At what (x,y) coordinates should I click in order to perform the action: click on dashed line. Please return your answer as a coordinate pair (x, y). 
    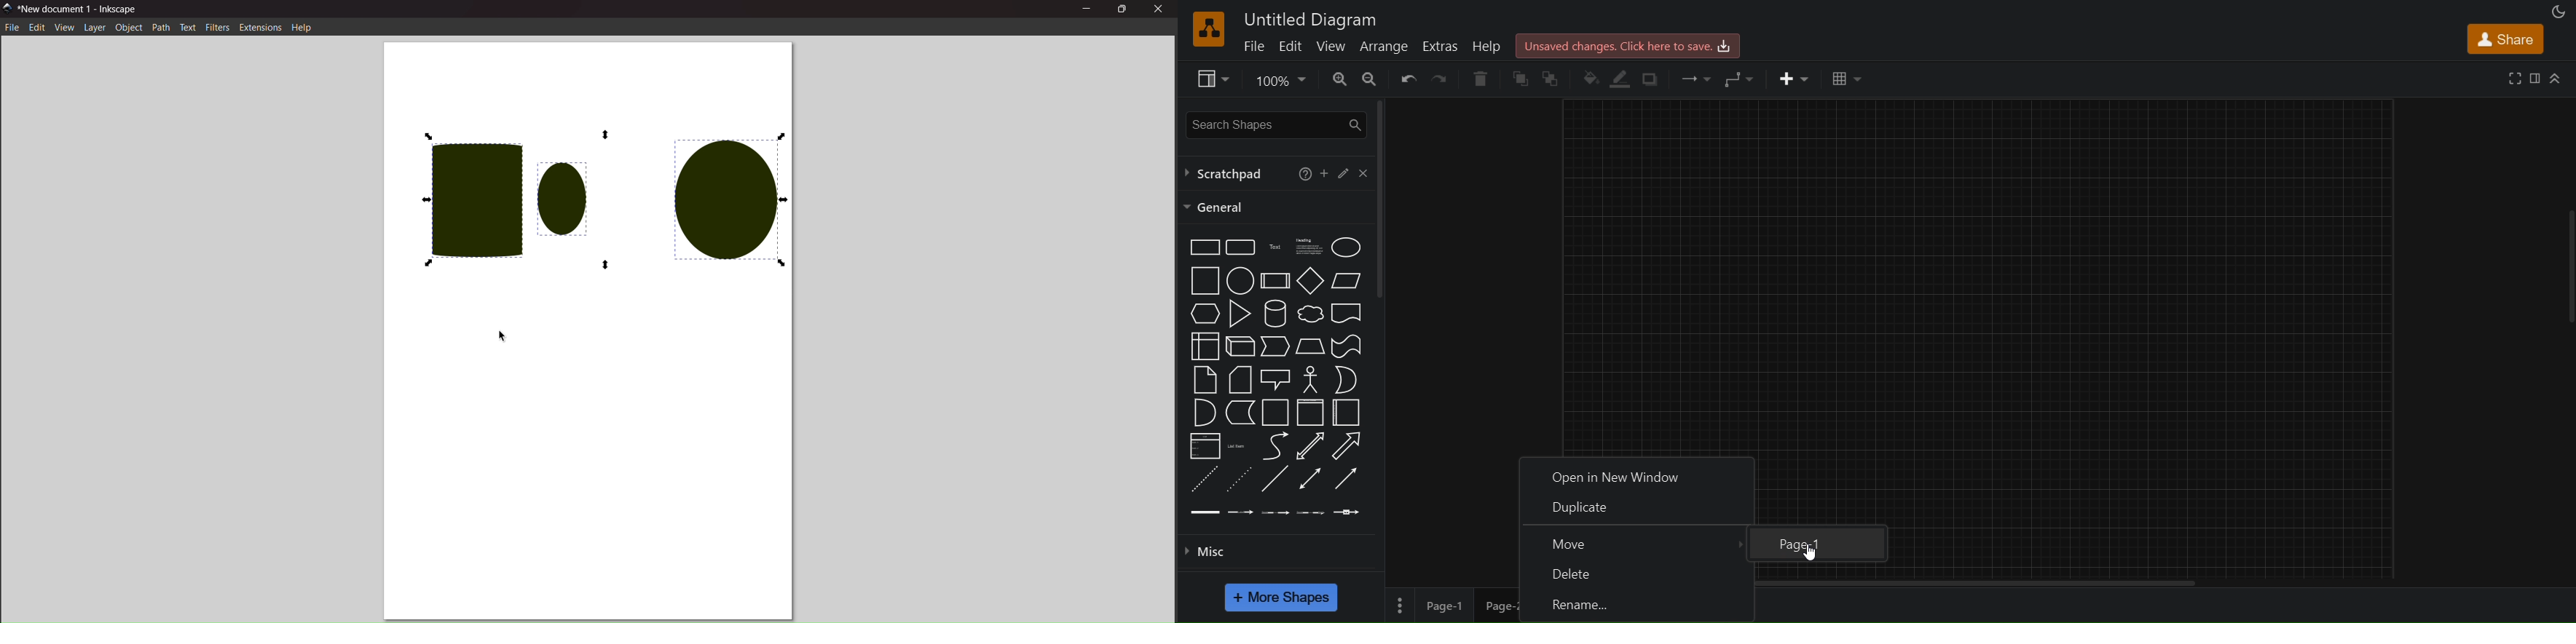
    Looking at the image, I should click on (1202, 478).